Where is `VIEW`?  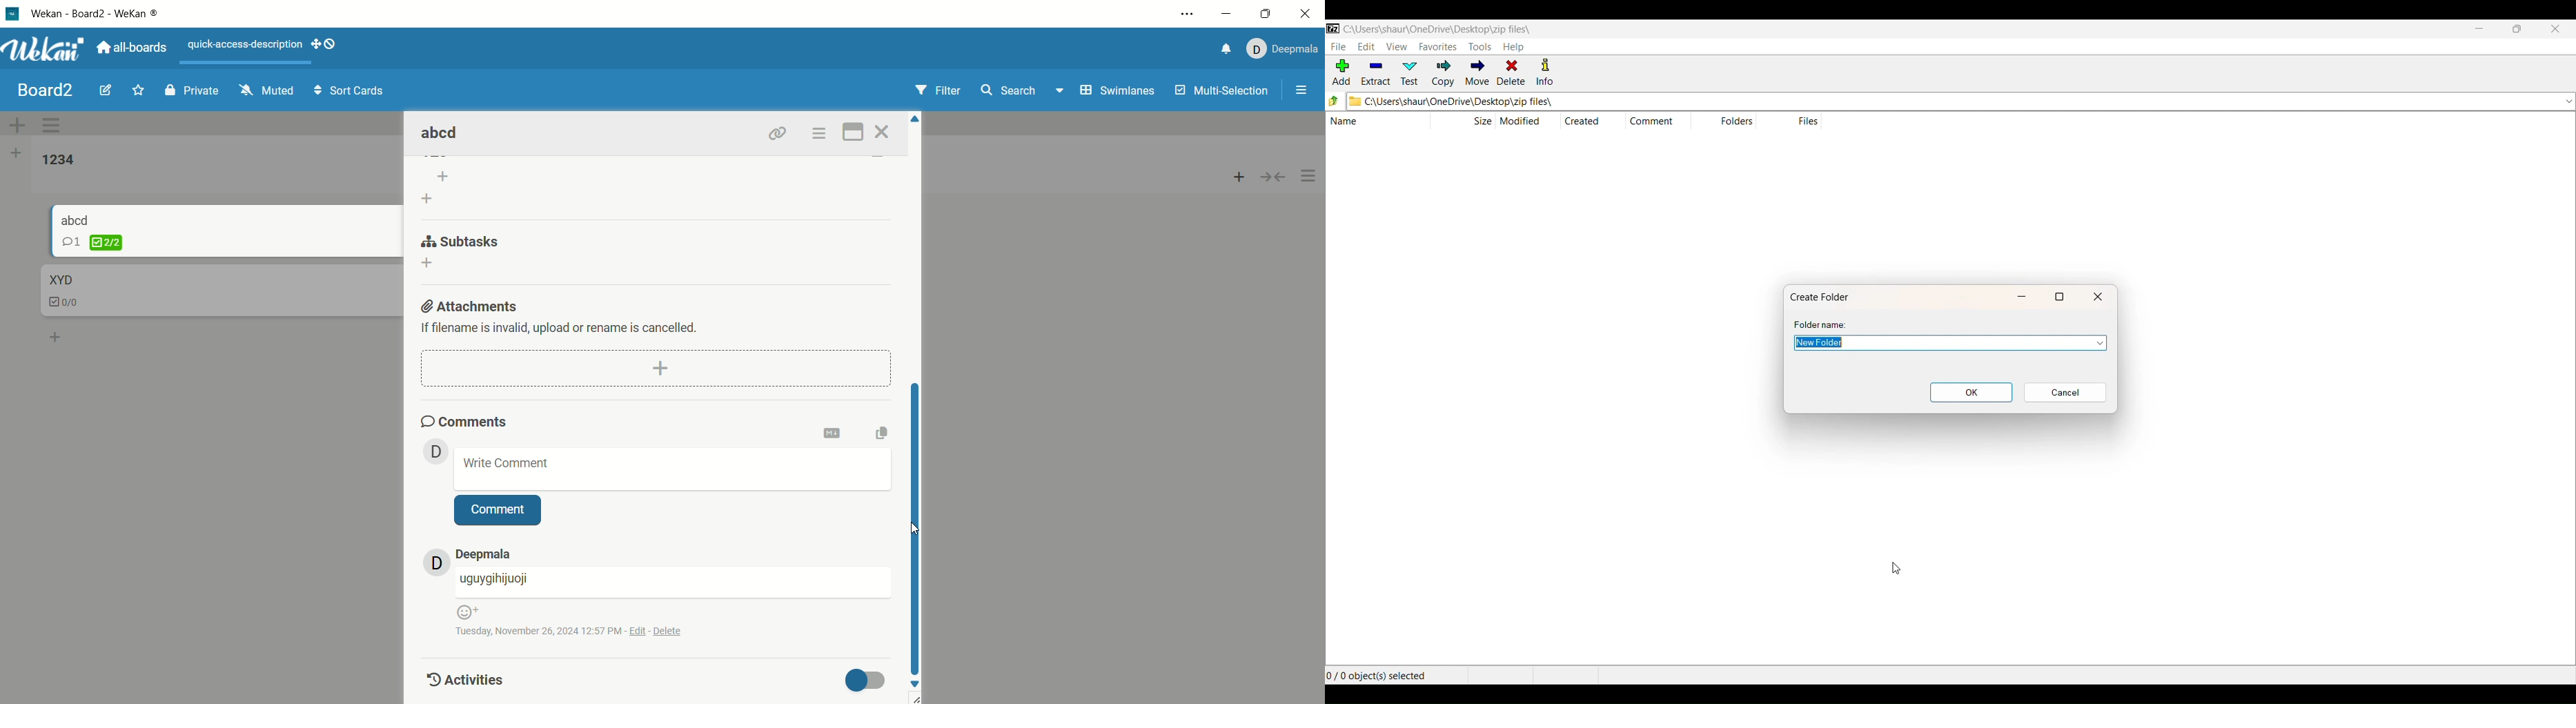
VIEW is located at coordinates (1397, 46).